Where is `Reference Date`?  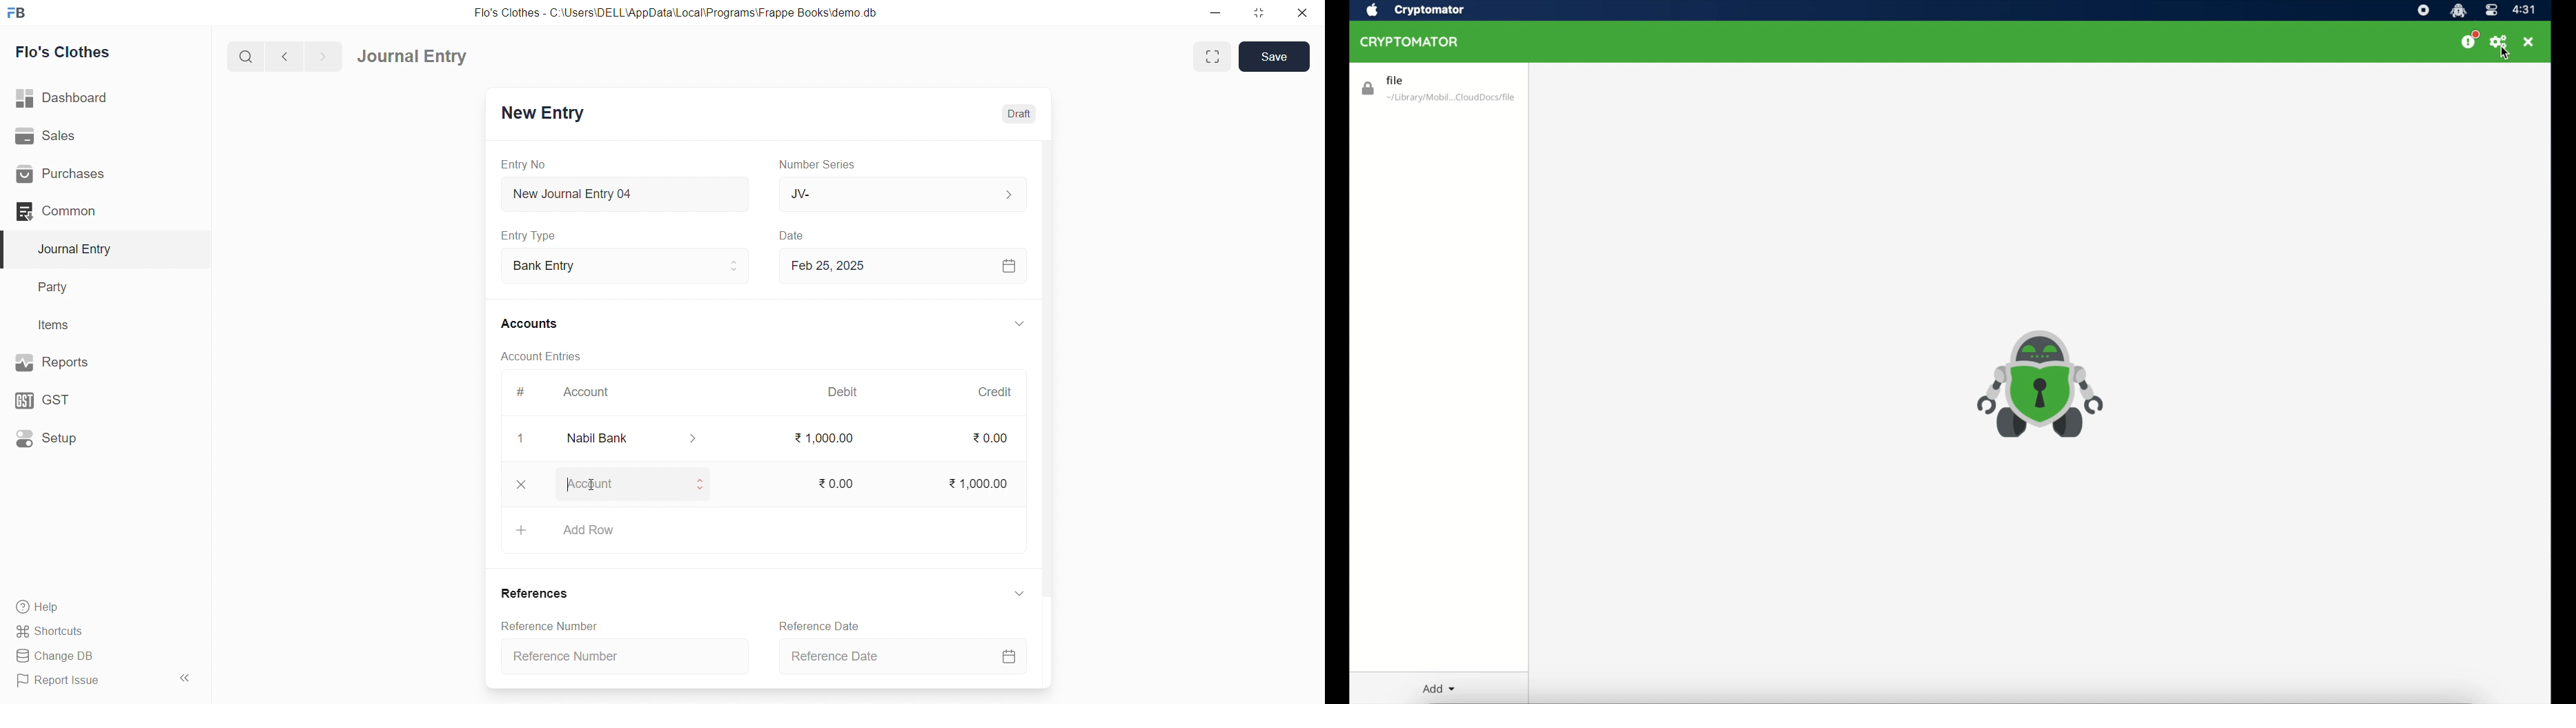 Reference Date is located at coordinates (903, 659).